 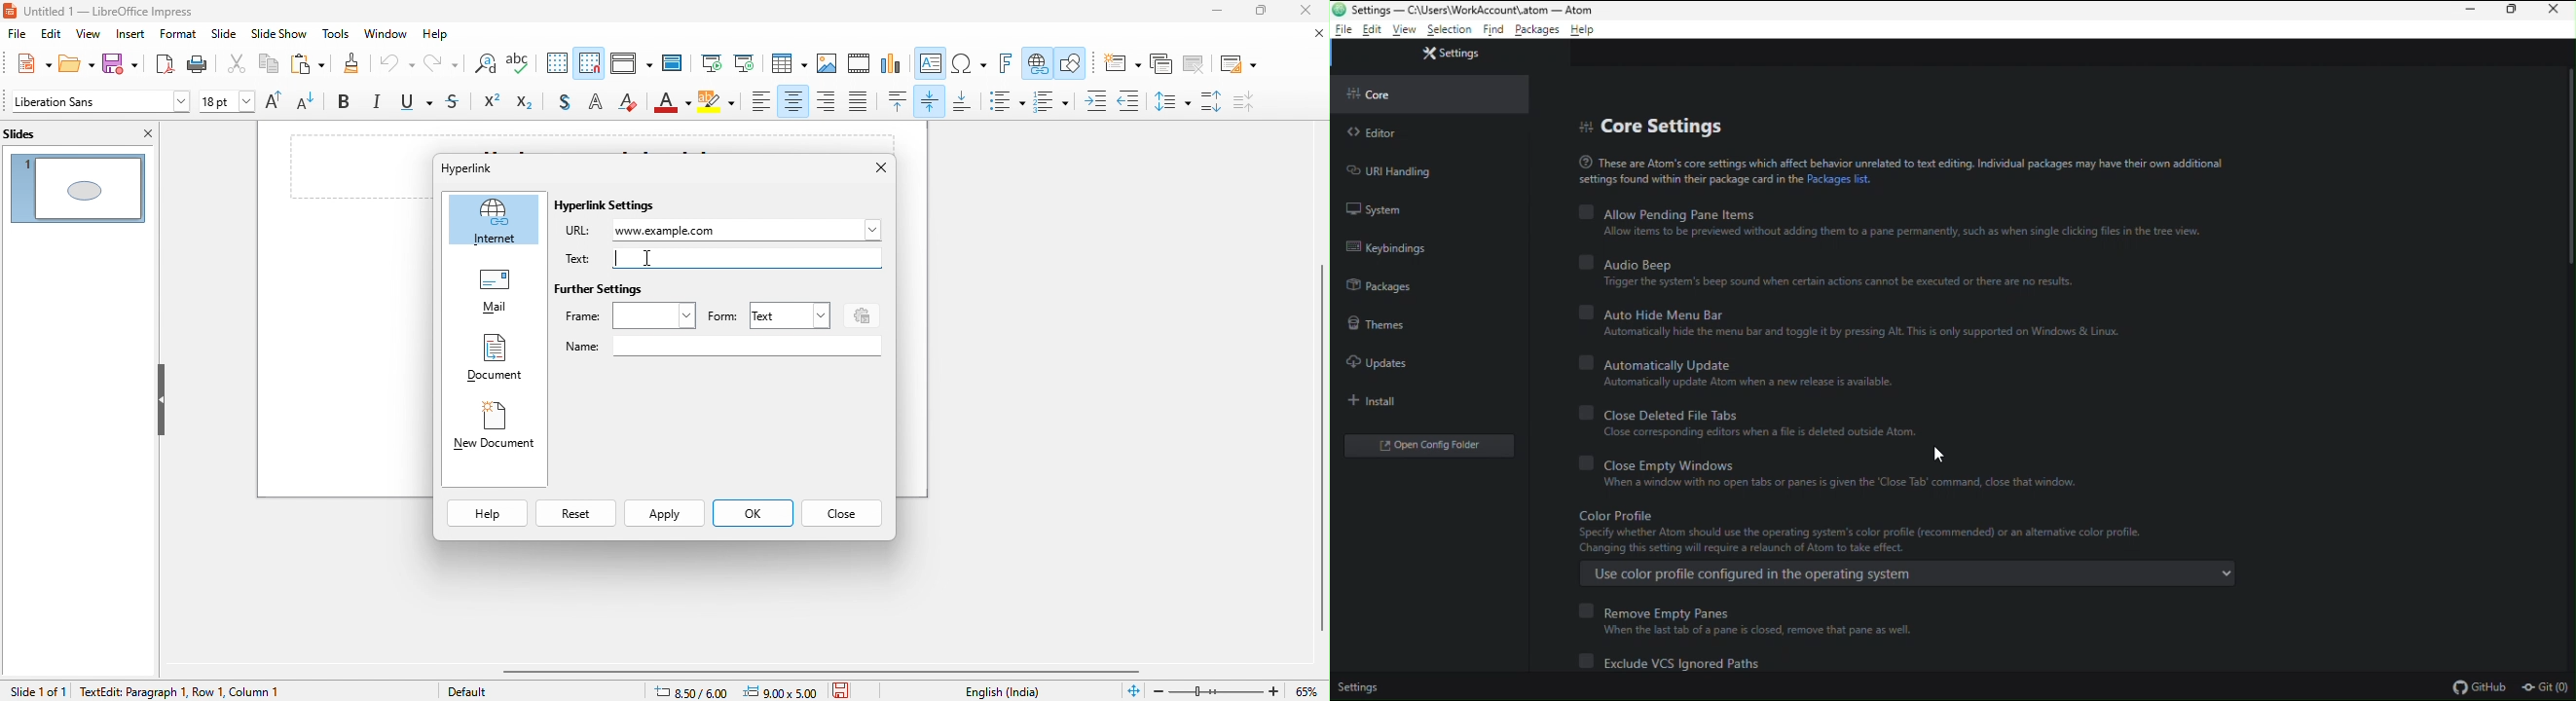 I want to click on edit, so click(x=53, y=35).